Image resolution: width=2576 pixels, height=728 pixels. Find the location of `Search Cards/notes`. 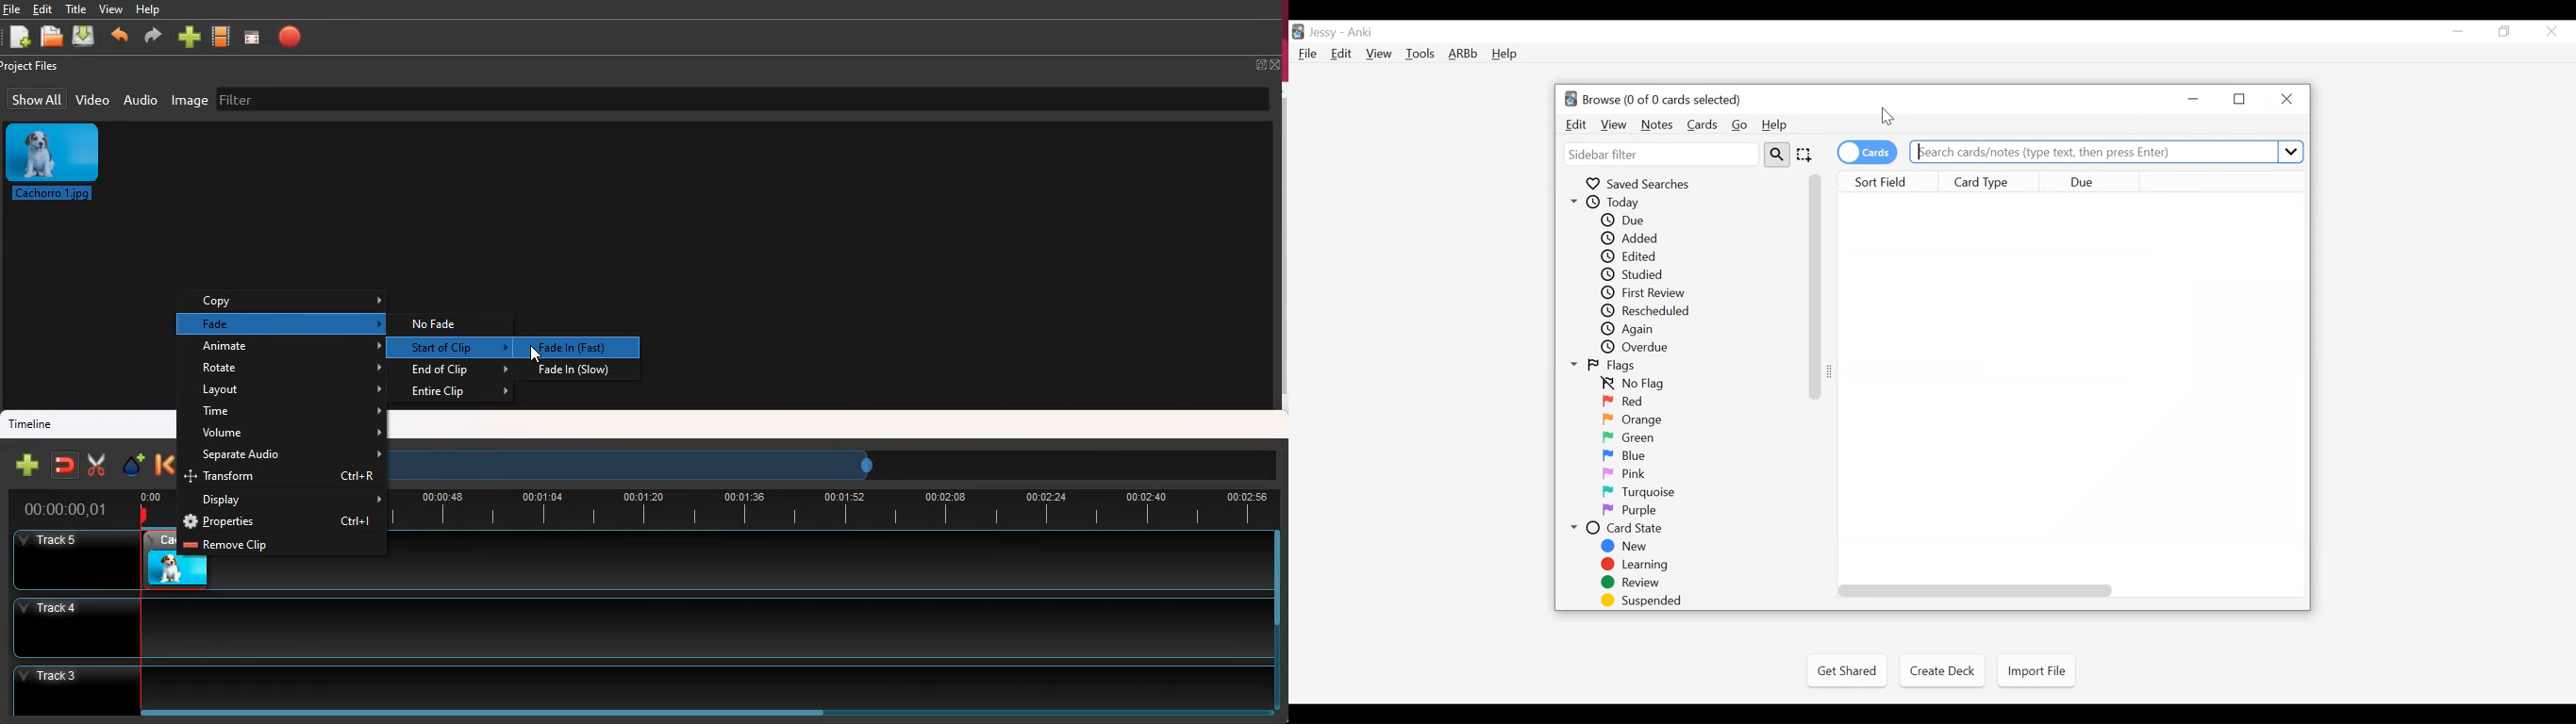

Search Cards/notes is located at coordinates (2107, 152).